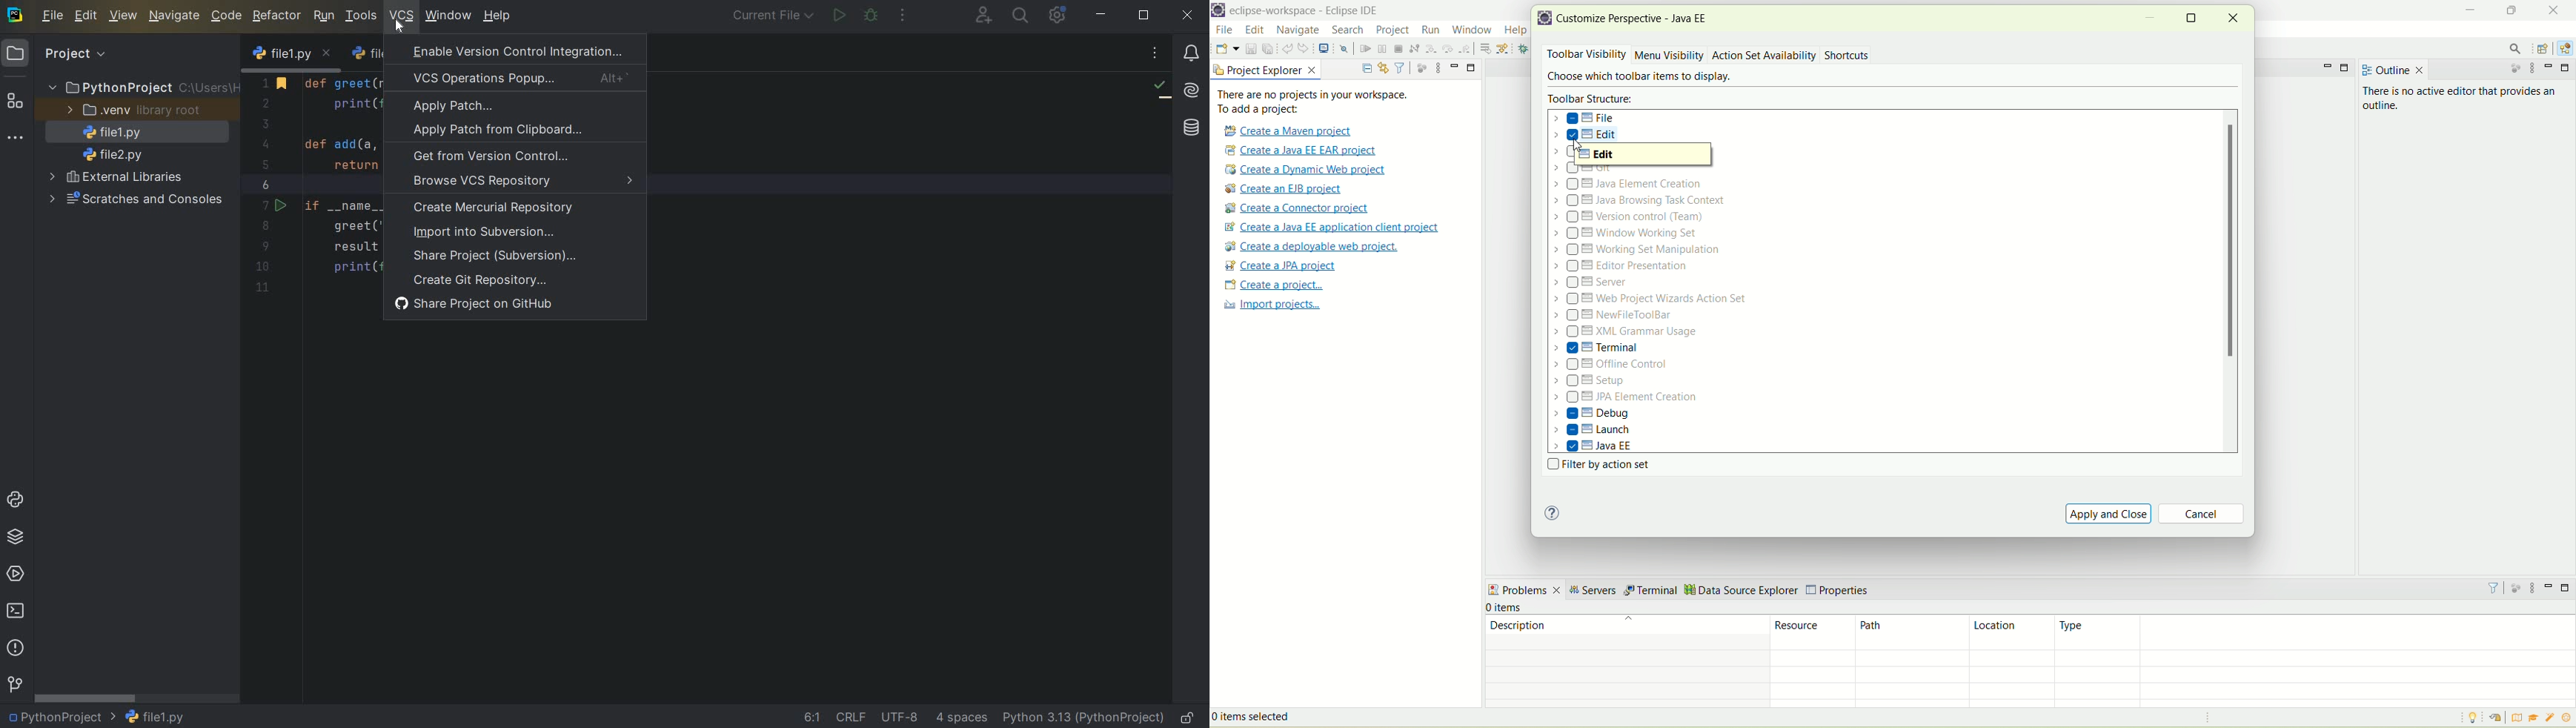  What do you see at coordinates (1506, 48) in the screenshot?
I see `use step filter` at bounding box center [1506, 48].